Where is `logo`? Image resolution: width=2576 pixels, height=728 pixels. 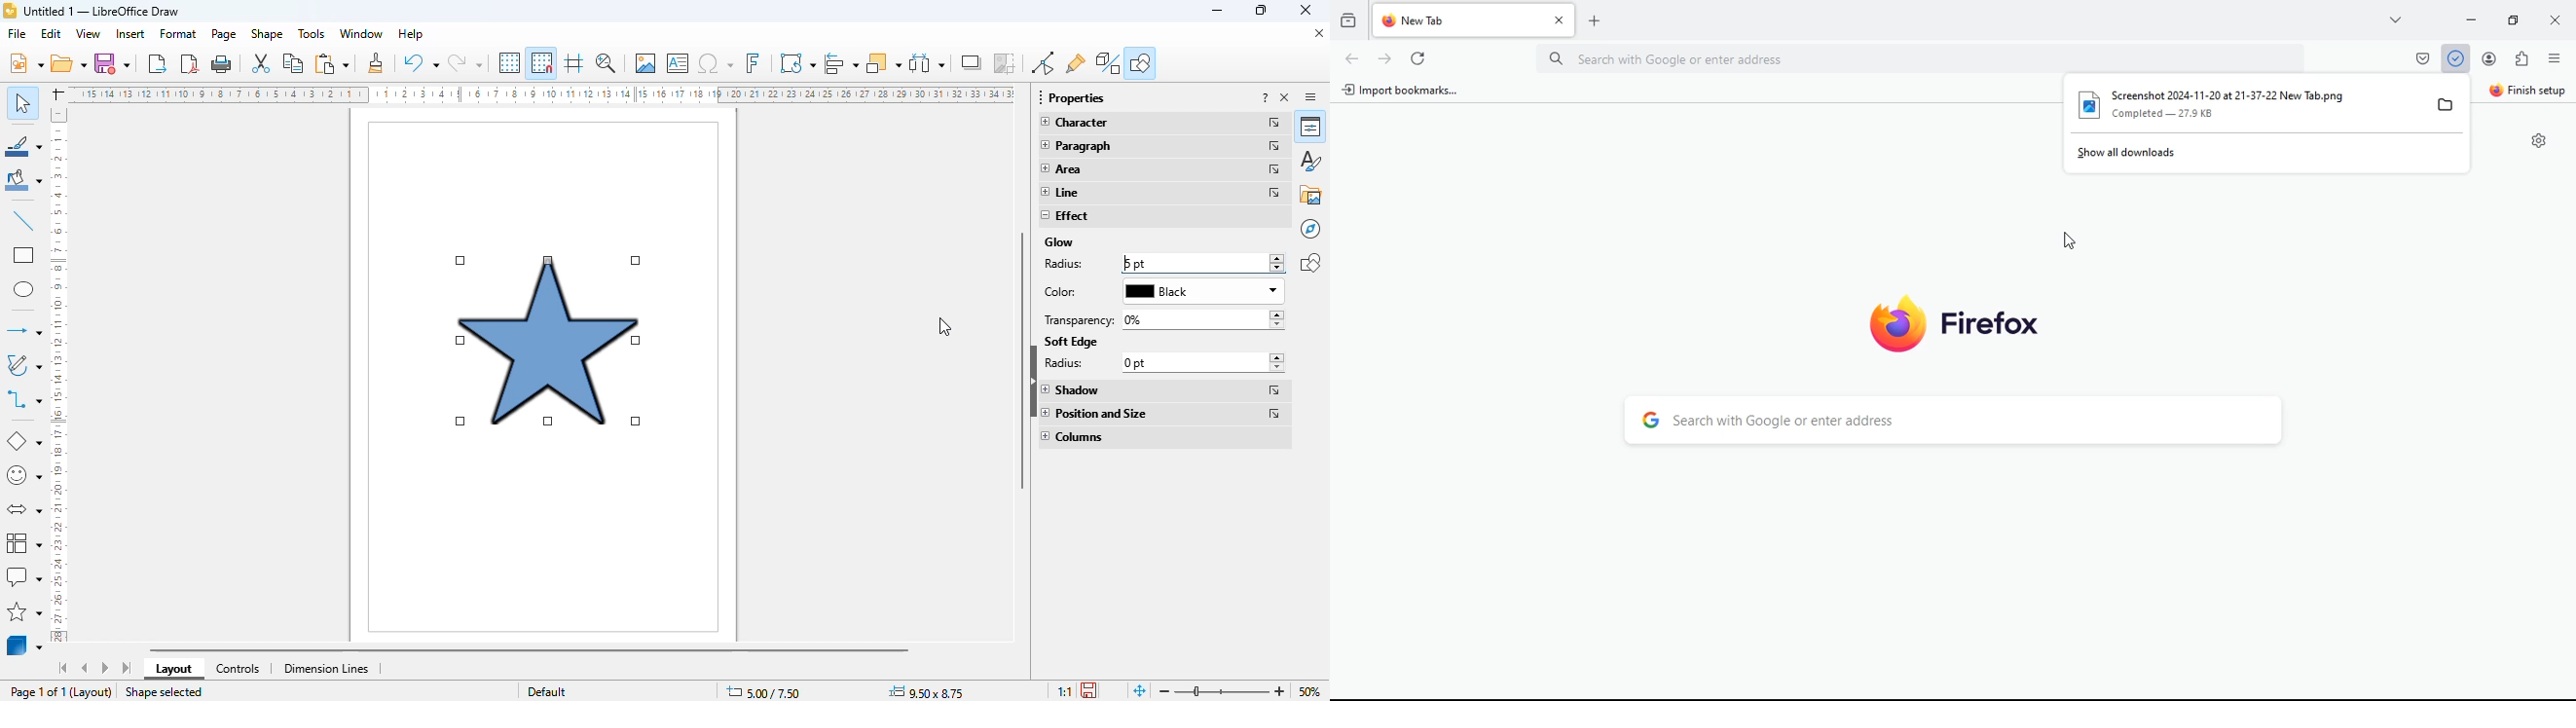
logo is located at coordinates (10, 10).